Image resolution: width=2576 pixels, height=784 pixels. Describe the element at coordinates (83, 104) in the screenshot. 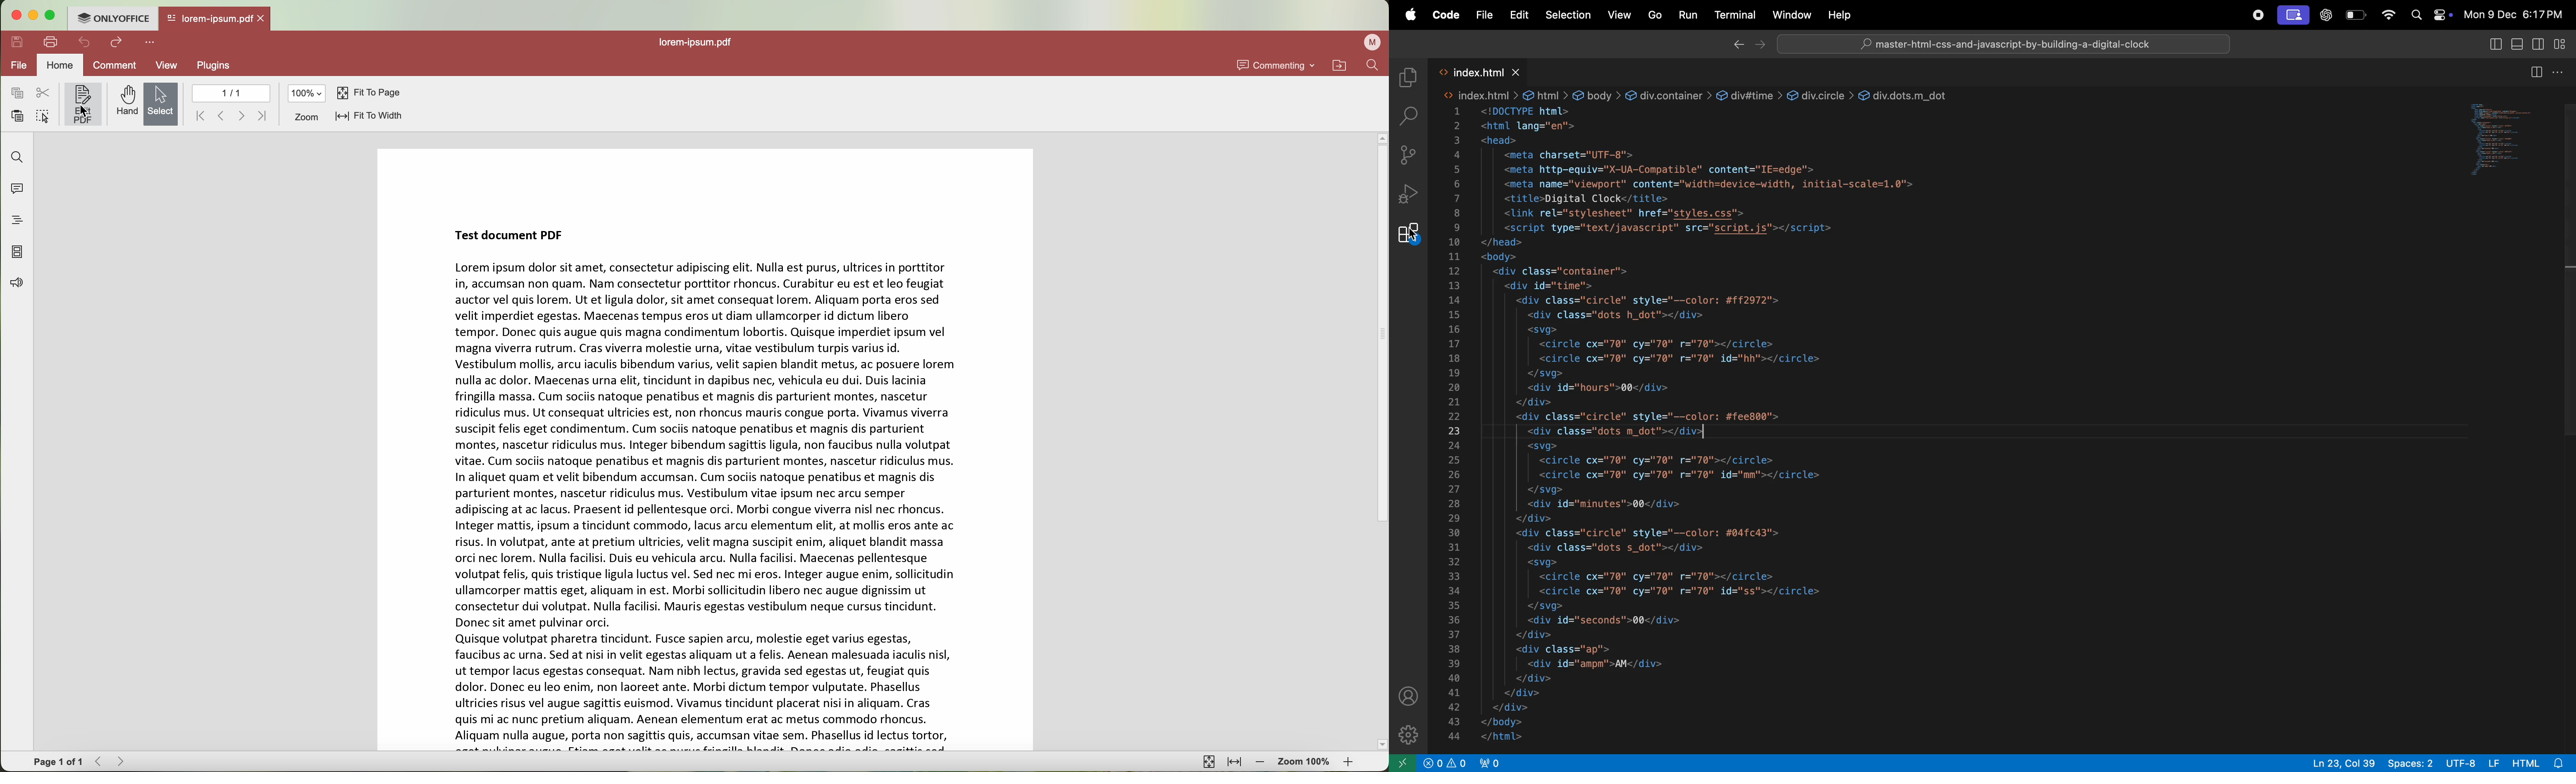

I see `edit PDF` at that location.